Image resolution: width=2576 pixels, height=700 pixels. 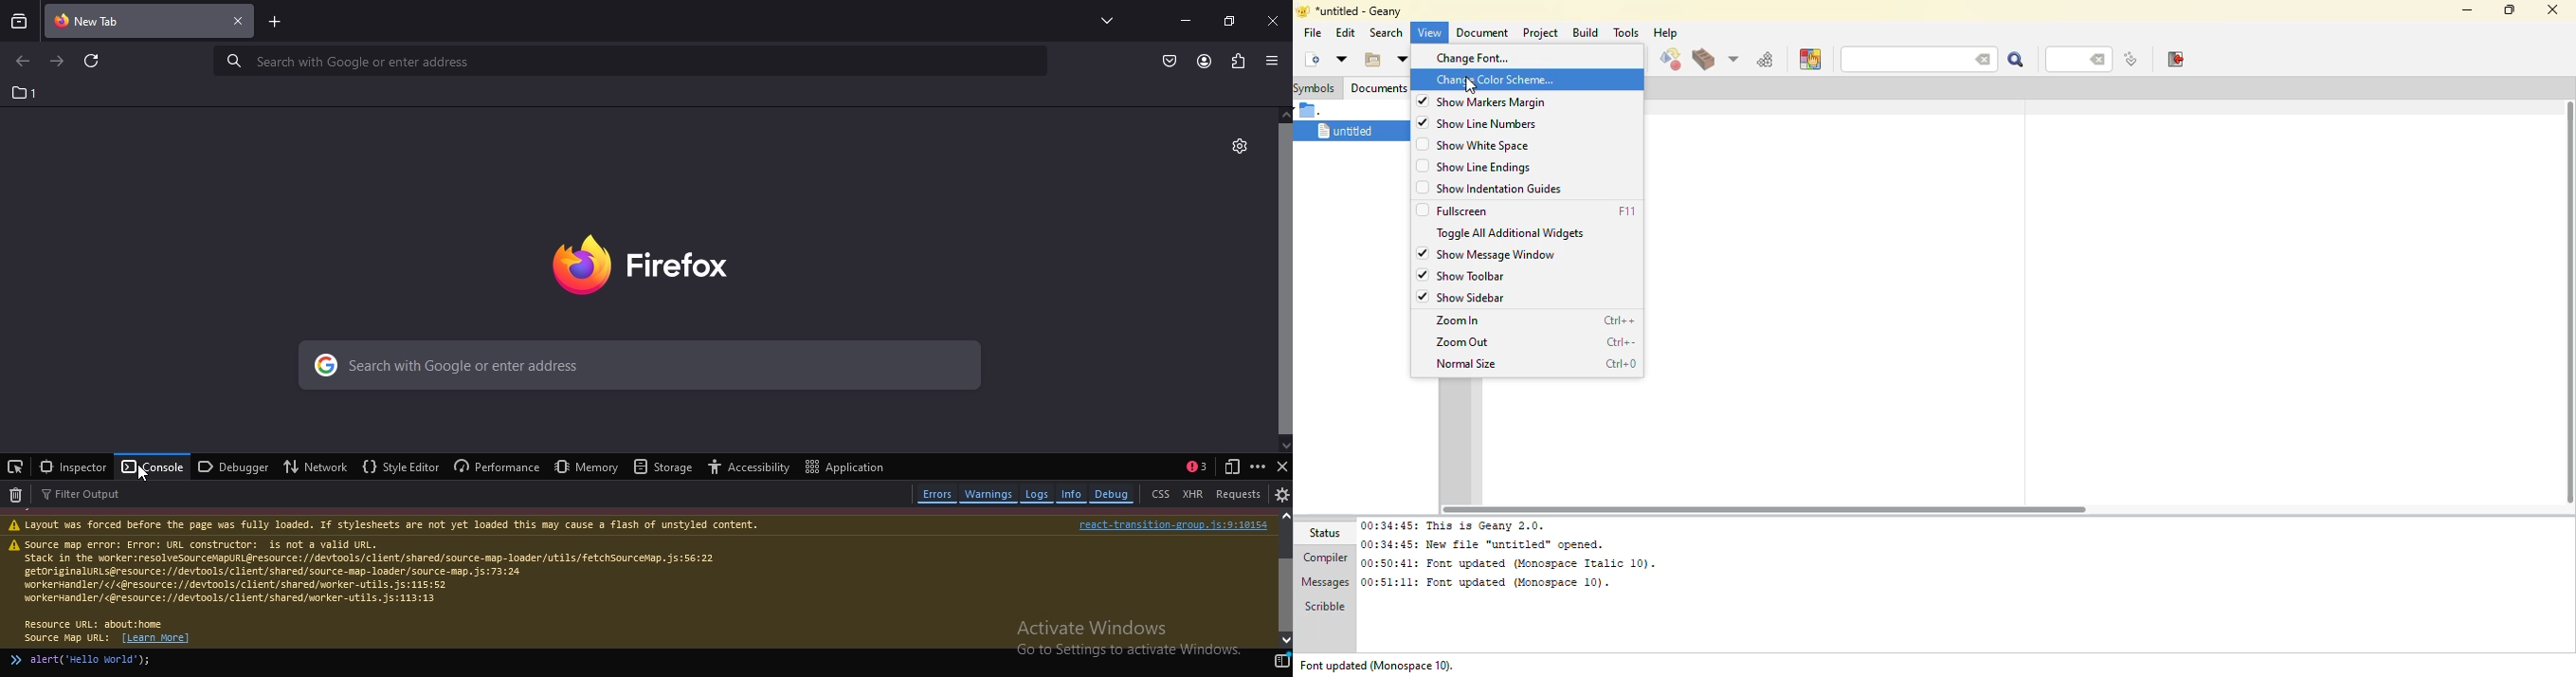 What do you see at coordinates (152, 467) in the screenshot?
I see `console` at bounding box center [152, 467].